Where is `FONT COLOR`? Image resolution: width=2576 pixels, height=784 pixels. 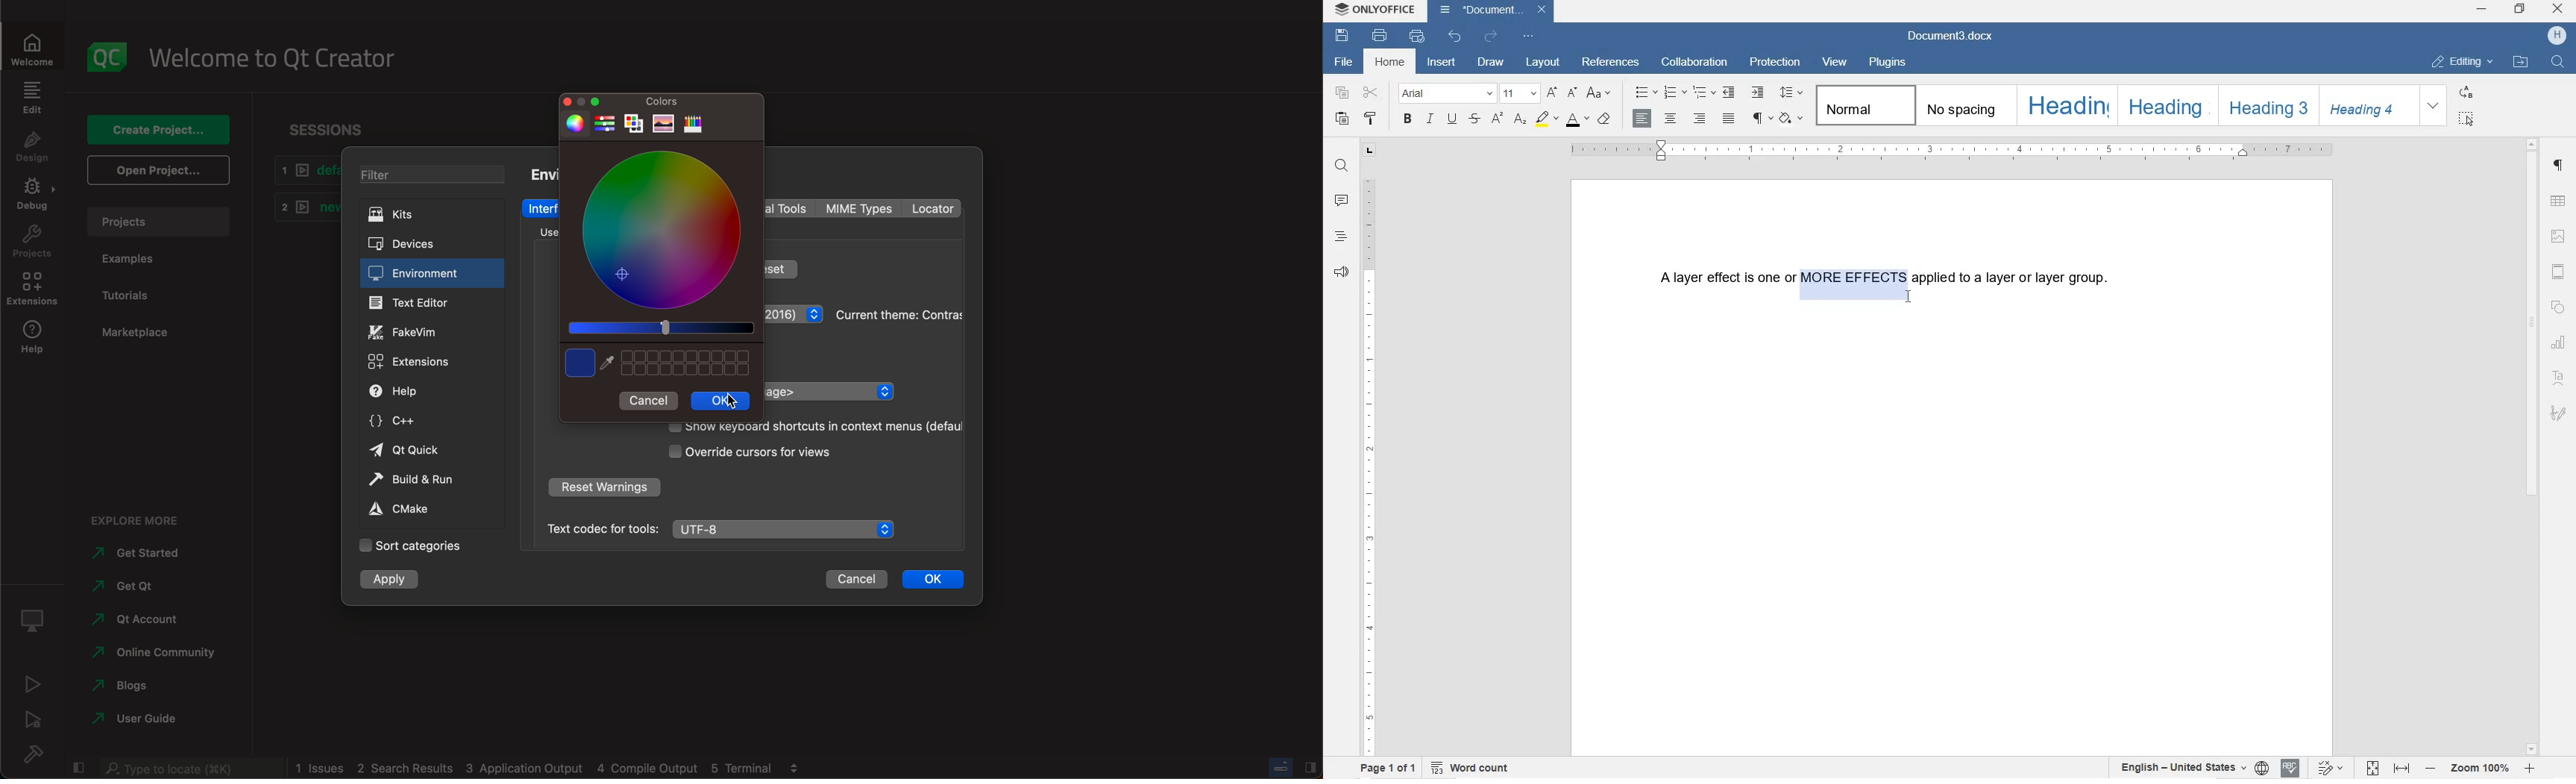
FONT COLOR is located at coordinates (1576, 120).